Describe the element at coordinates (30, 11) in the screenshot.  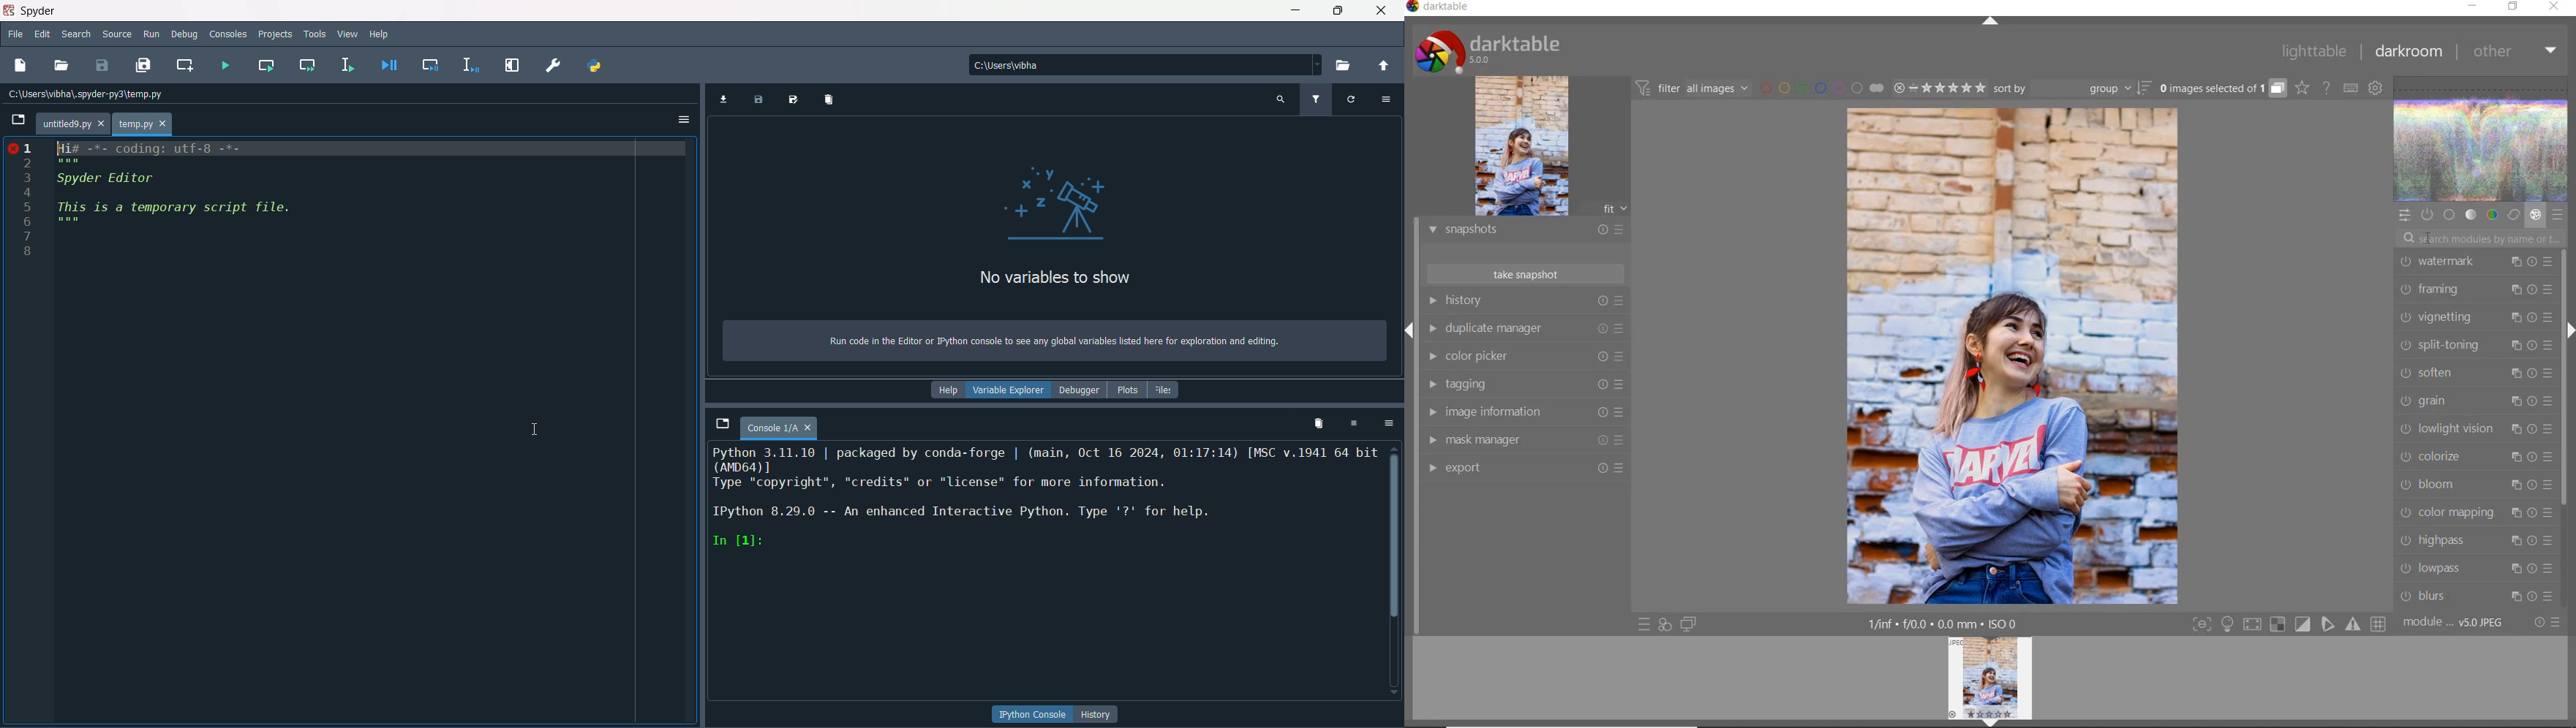
I see `name and logo` at that location.